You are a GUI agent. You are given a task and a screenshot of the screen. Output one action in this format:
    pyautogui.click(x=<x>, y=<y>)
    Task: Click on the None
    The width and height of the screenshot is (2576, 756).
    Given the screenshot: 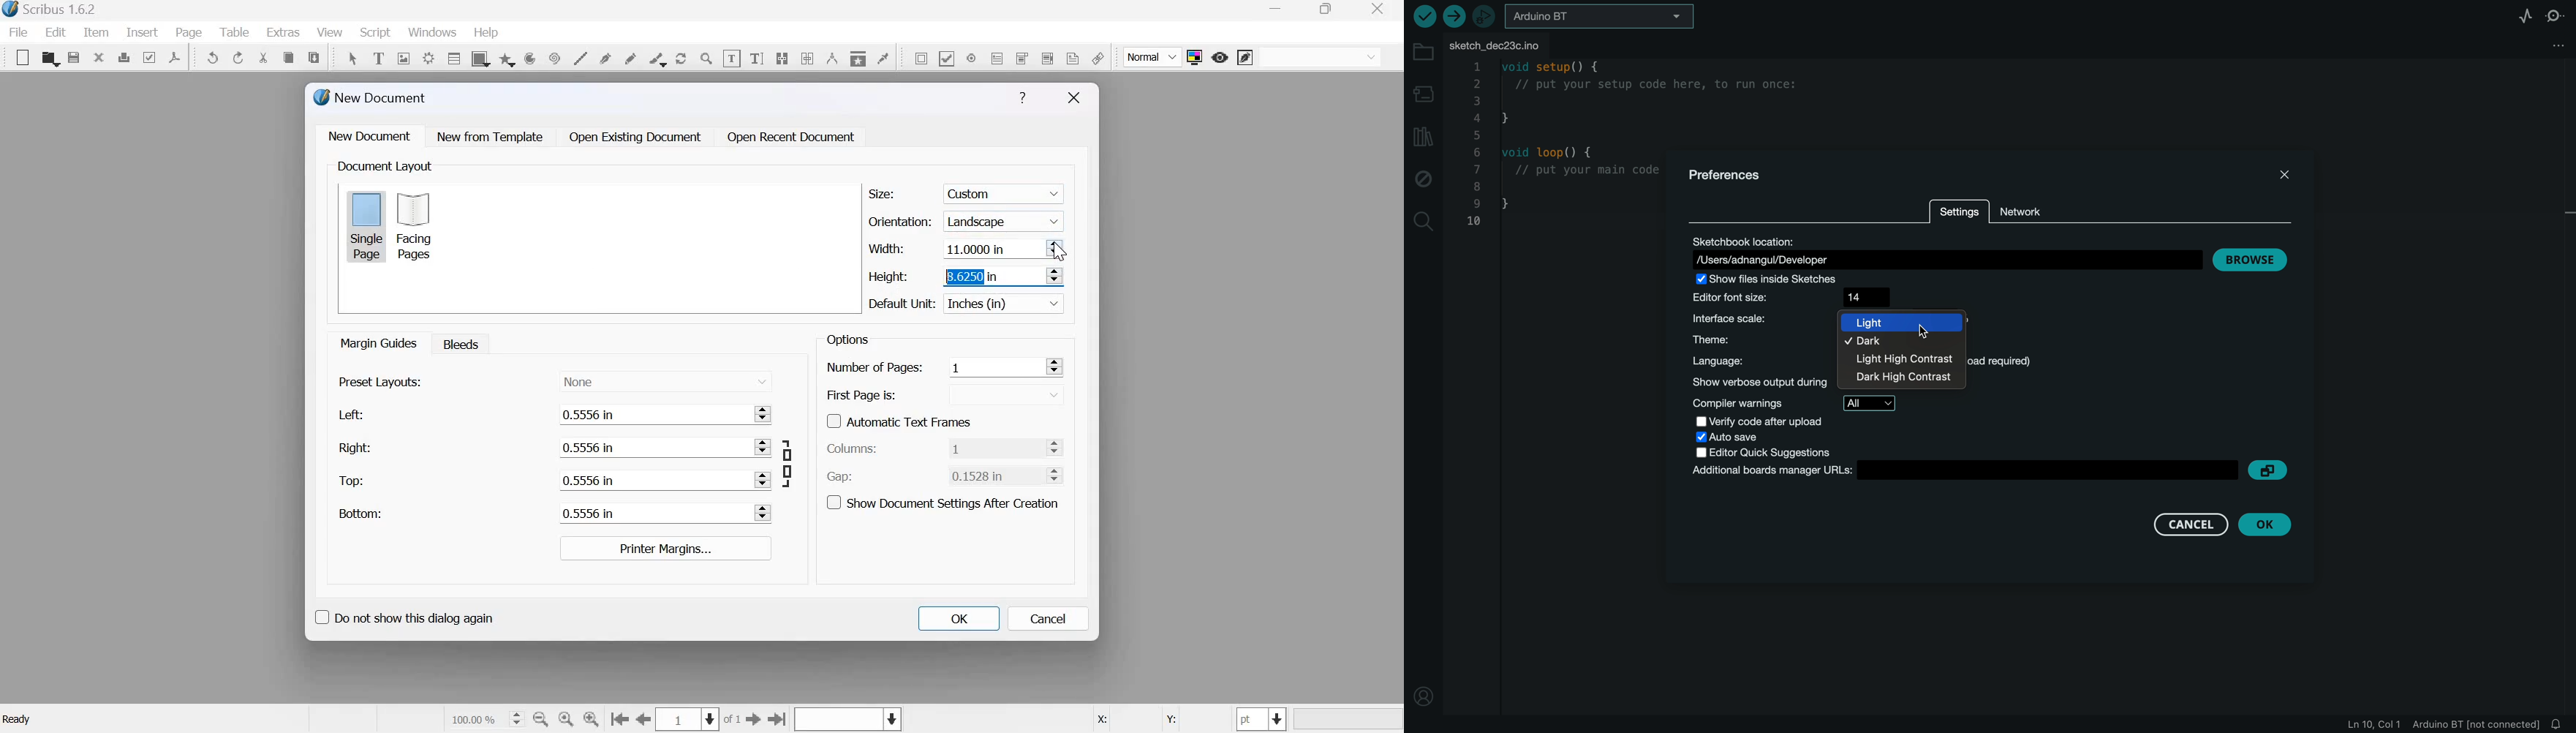 What is the action you would take?
    pyautogui.click(x=665, y=380)
    